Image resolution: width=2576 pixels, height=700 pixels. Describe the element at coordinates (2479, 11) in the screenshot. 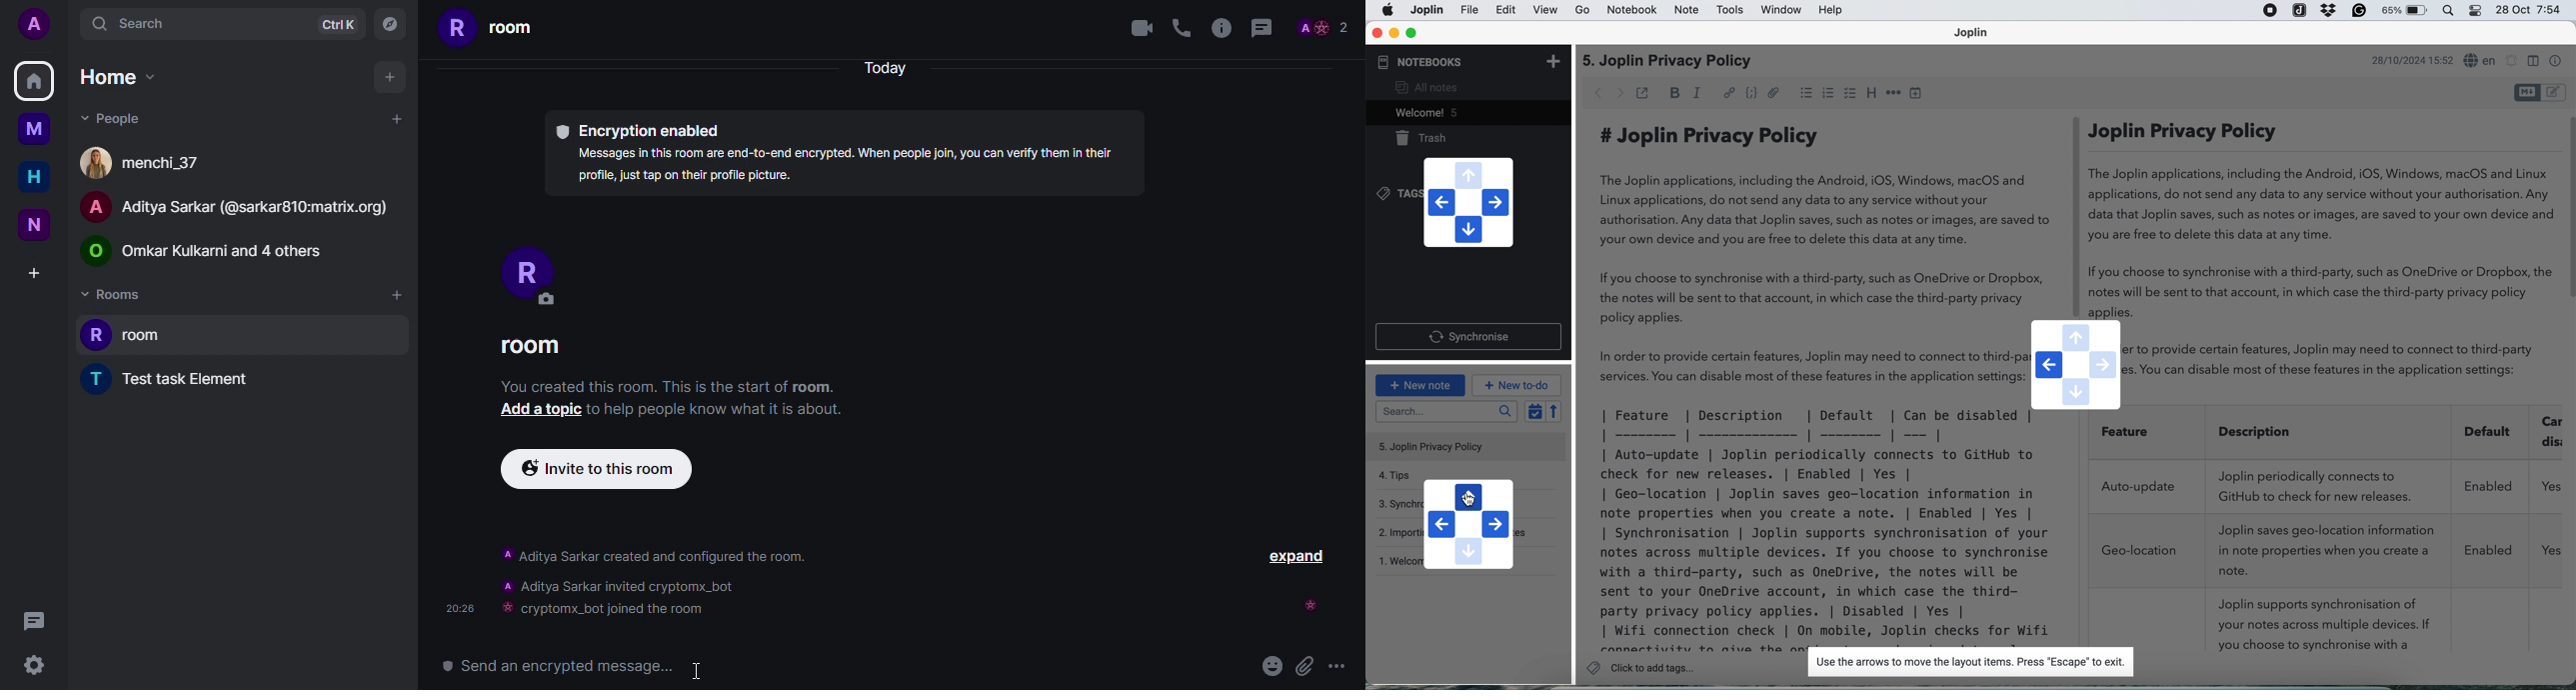

I see `control center` at that location.